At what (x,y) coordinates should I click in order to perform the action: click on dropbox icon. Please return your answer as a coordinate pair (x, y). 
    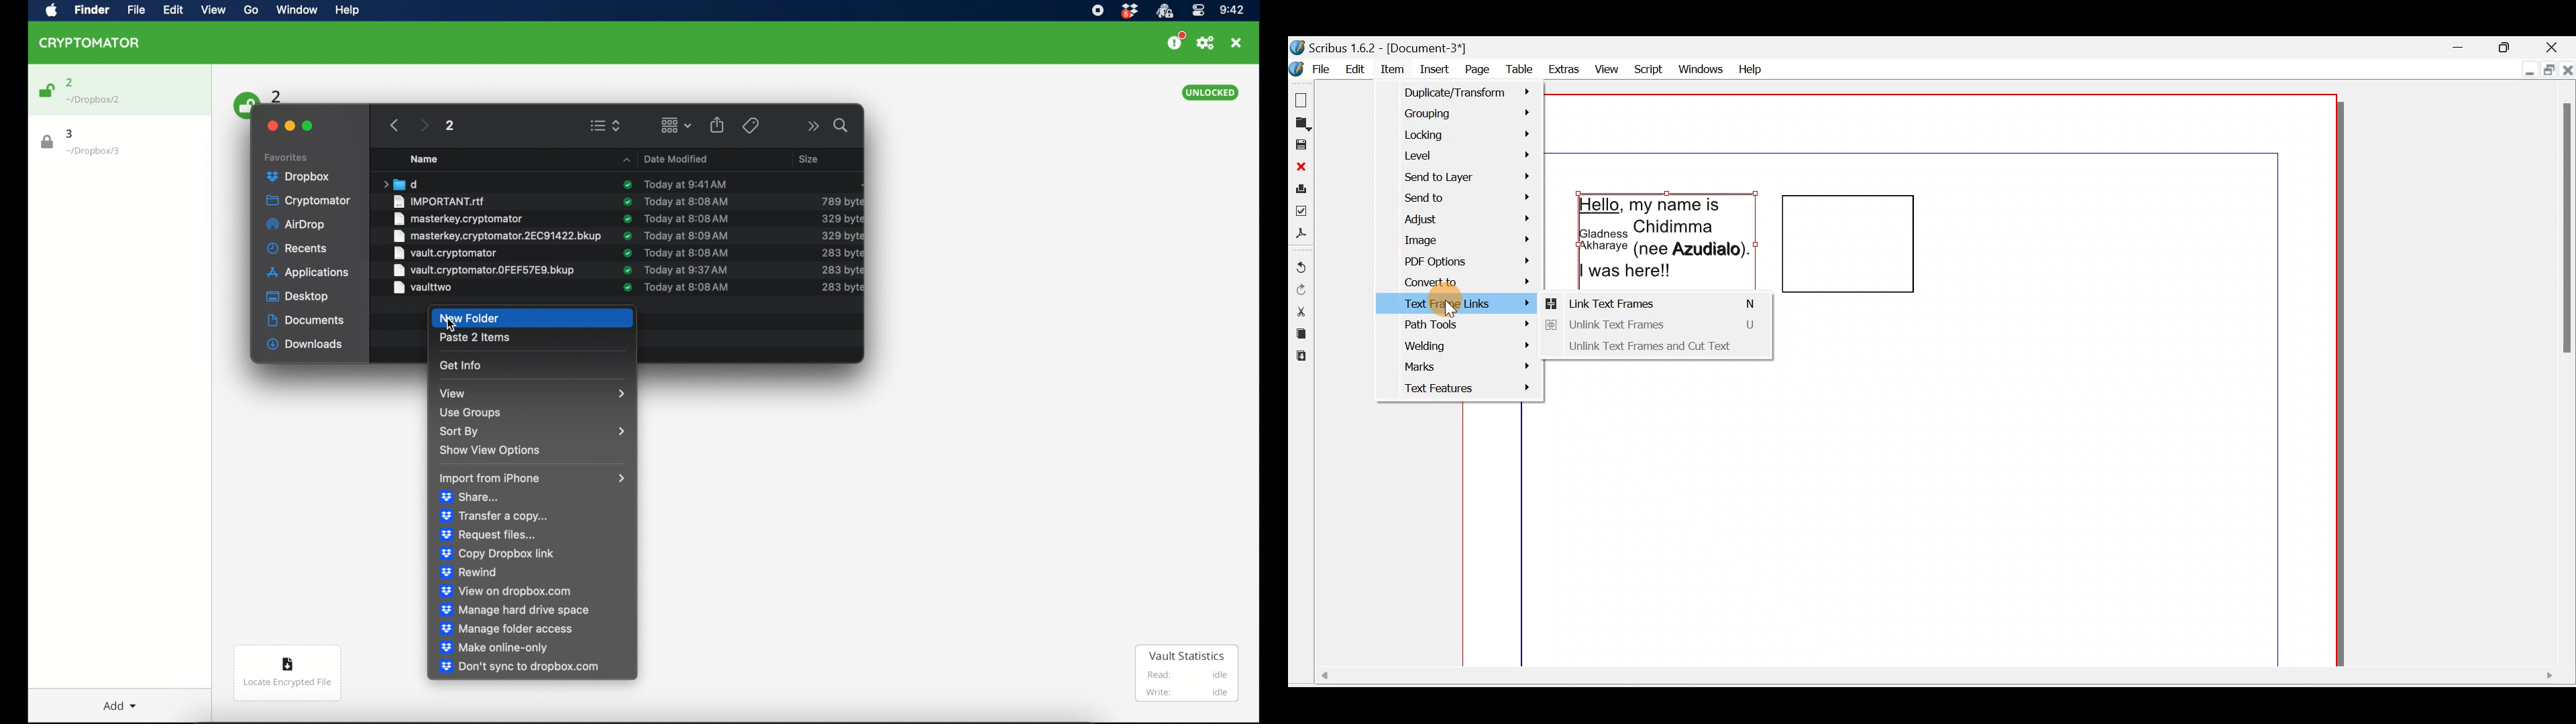
    Looking at the image, I should click on (1129, 11).